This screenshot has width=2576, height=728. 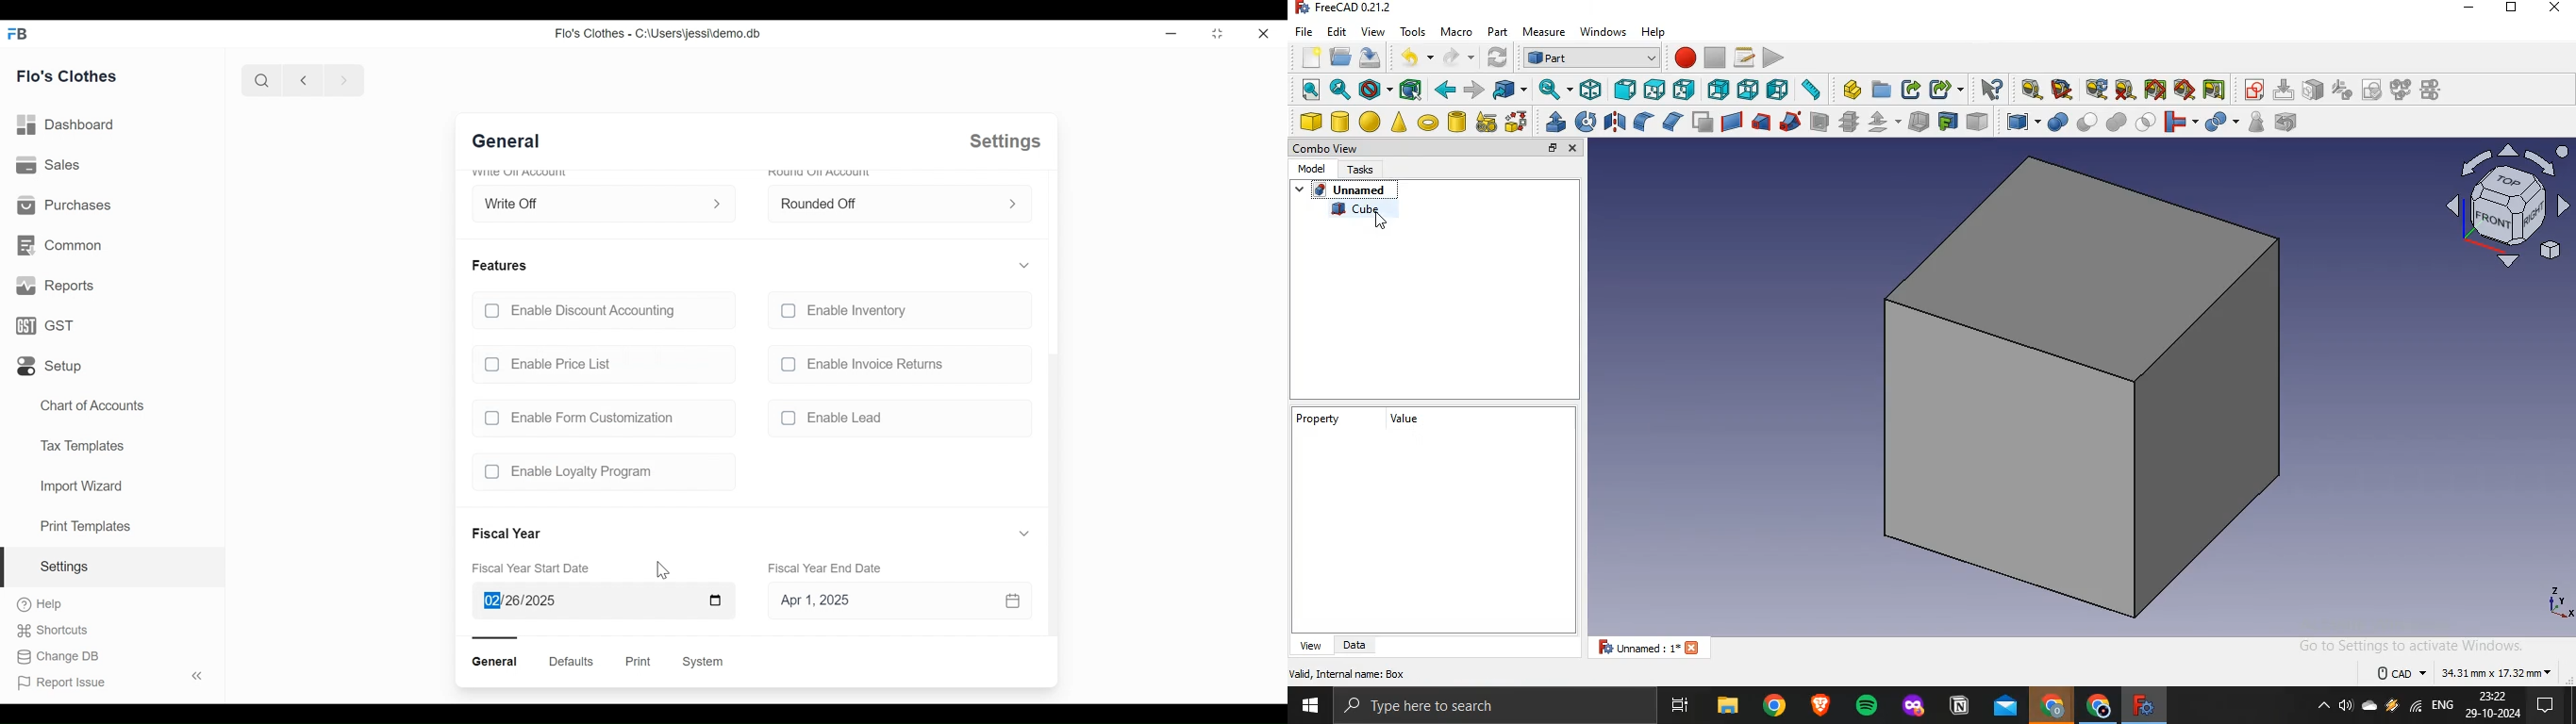 What do you see at coordinates (1883, 89) in the screenshot?
I see `create folder` at bounding box center [1883, 89].